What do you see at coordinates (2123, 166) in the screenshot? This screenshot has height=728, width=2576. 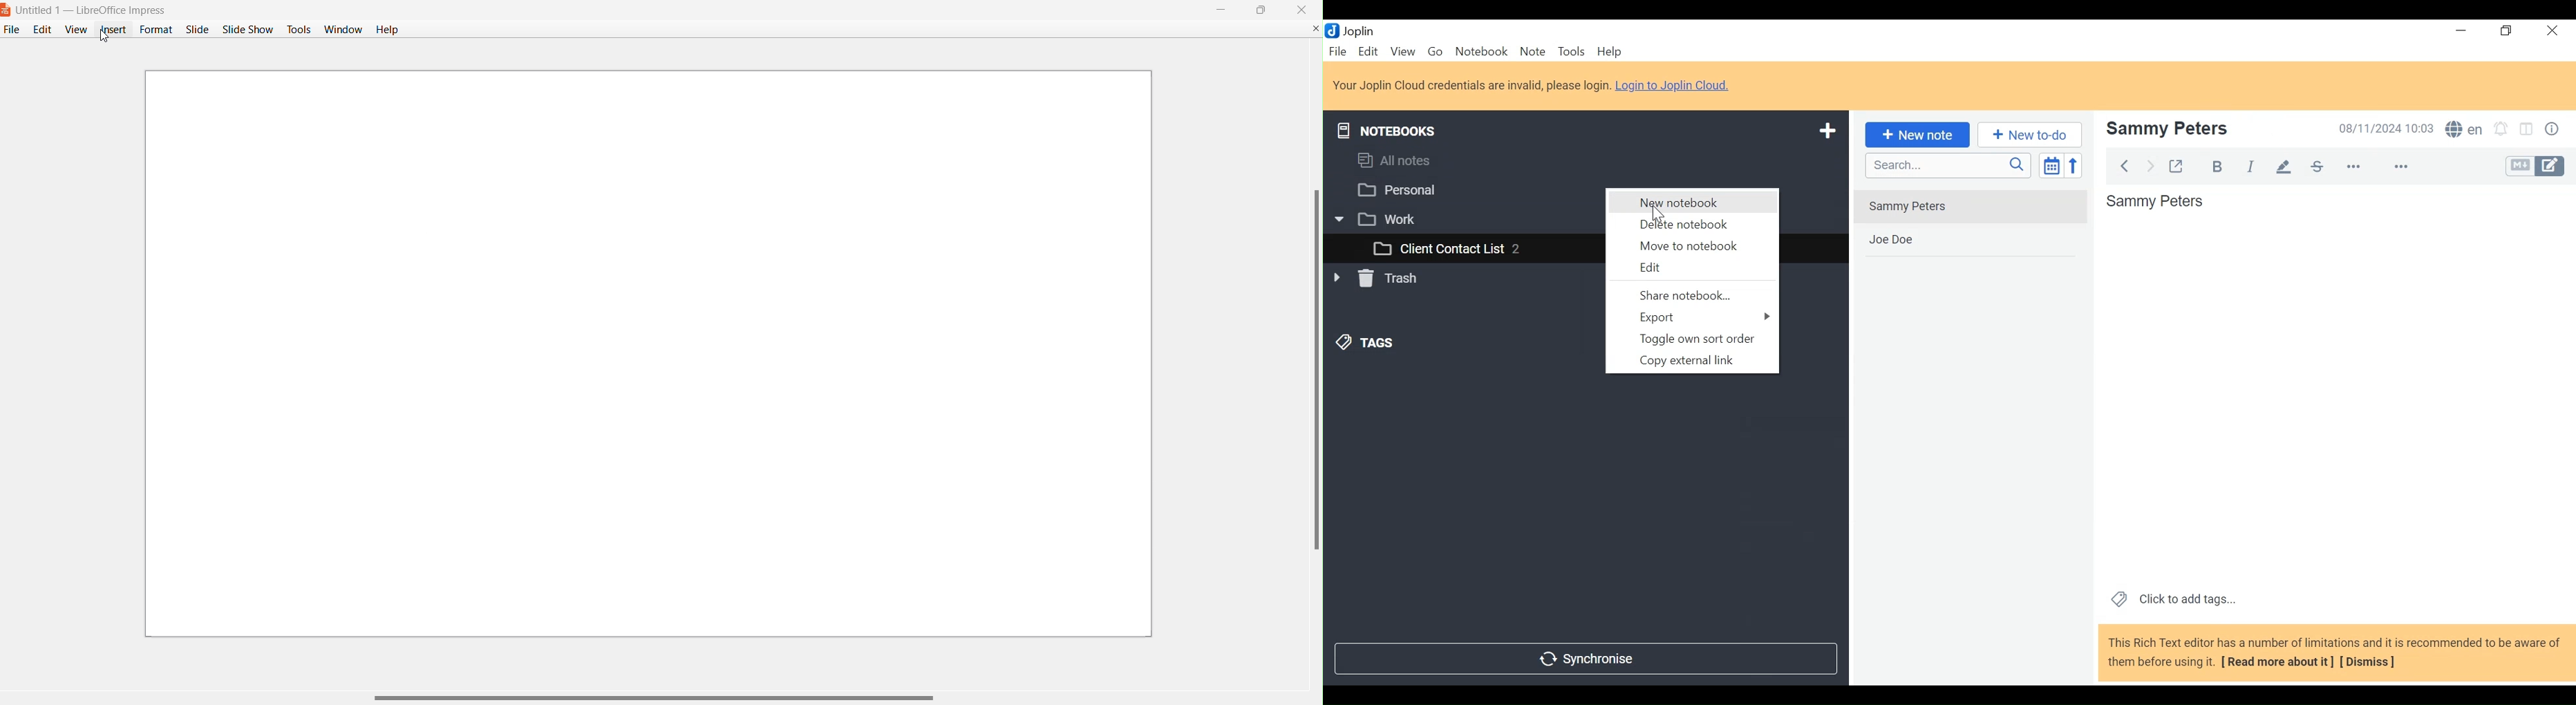 I see `Back` at bounding box center [2123, 166].